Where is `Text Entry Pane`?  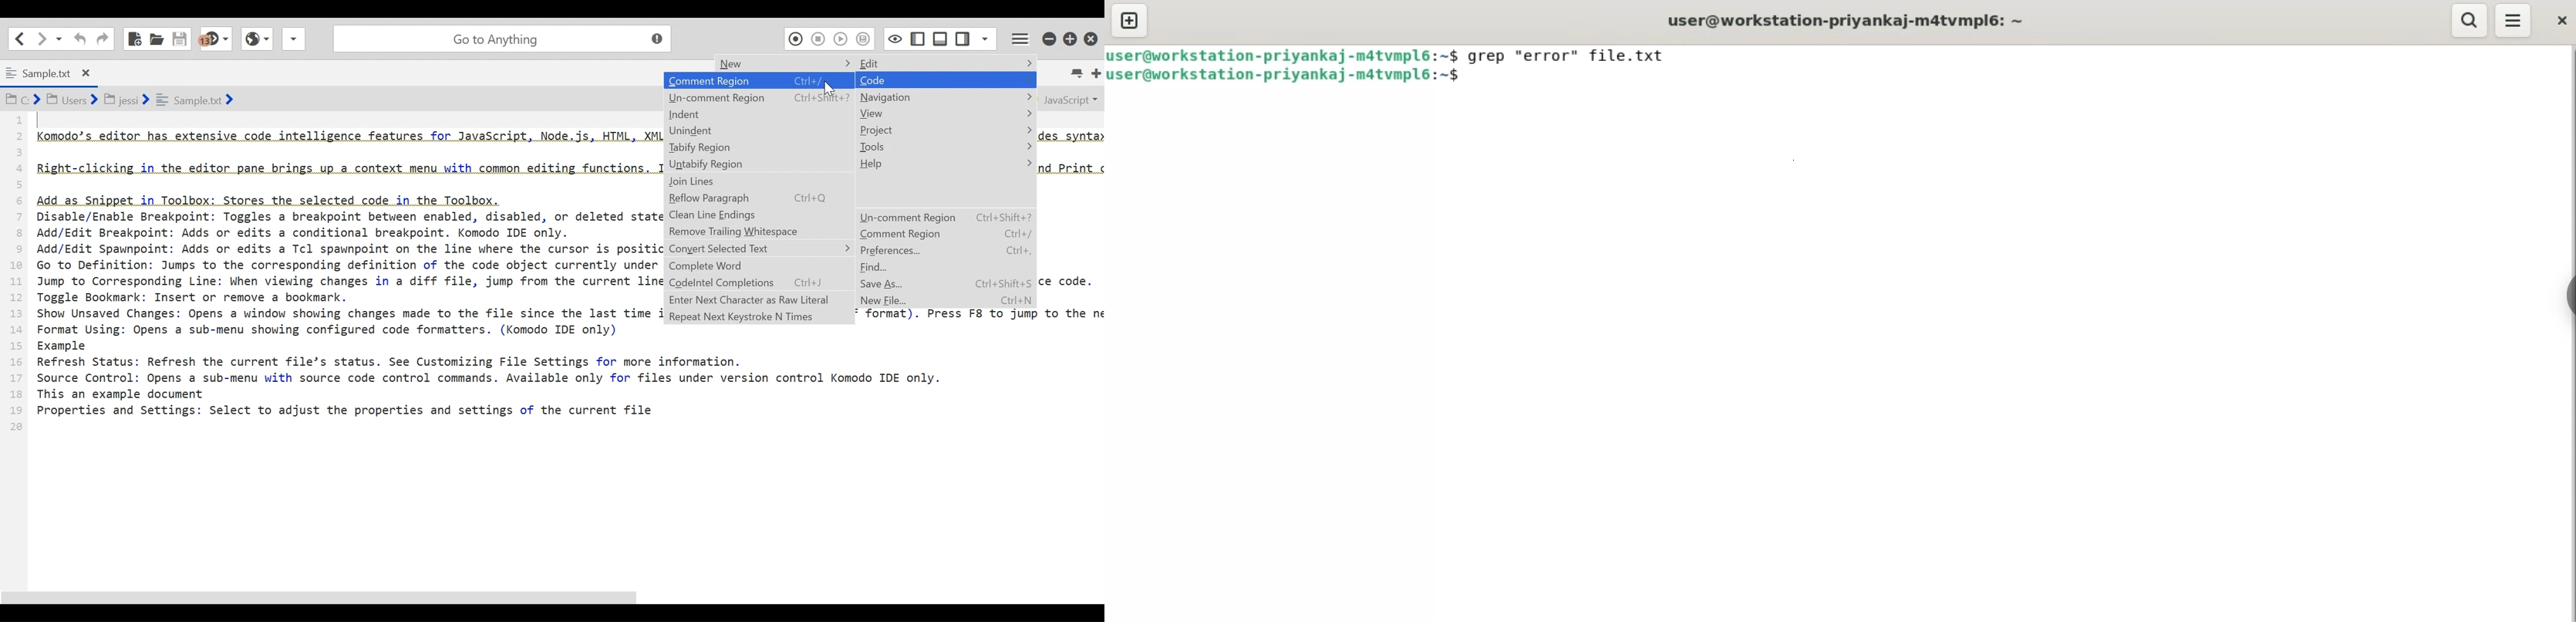
Text Entry Pane is located at coordinates (333, 344).